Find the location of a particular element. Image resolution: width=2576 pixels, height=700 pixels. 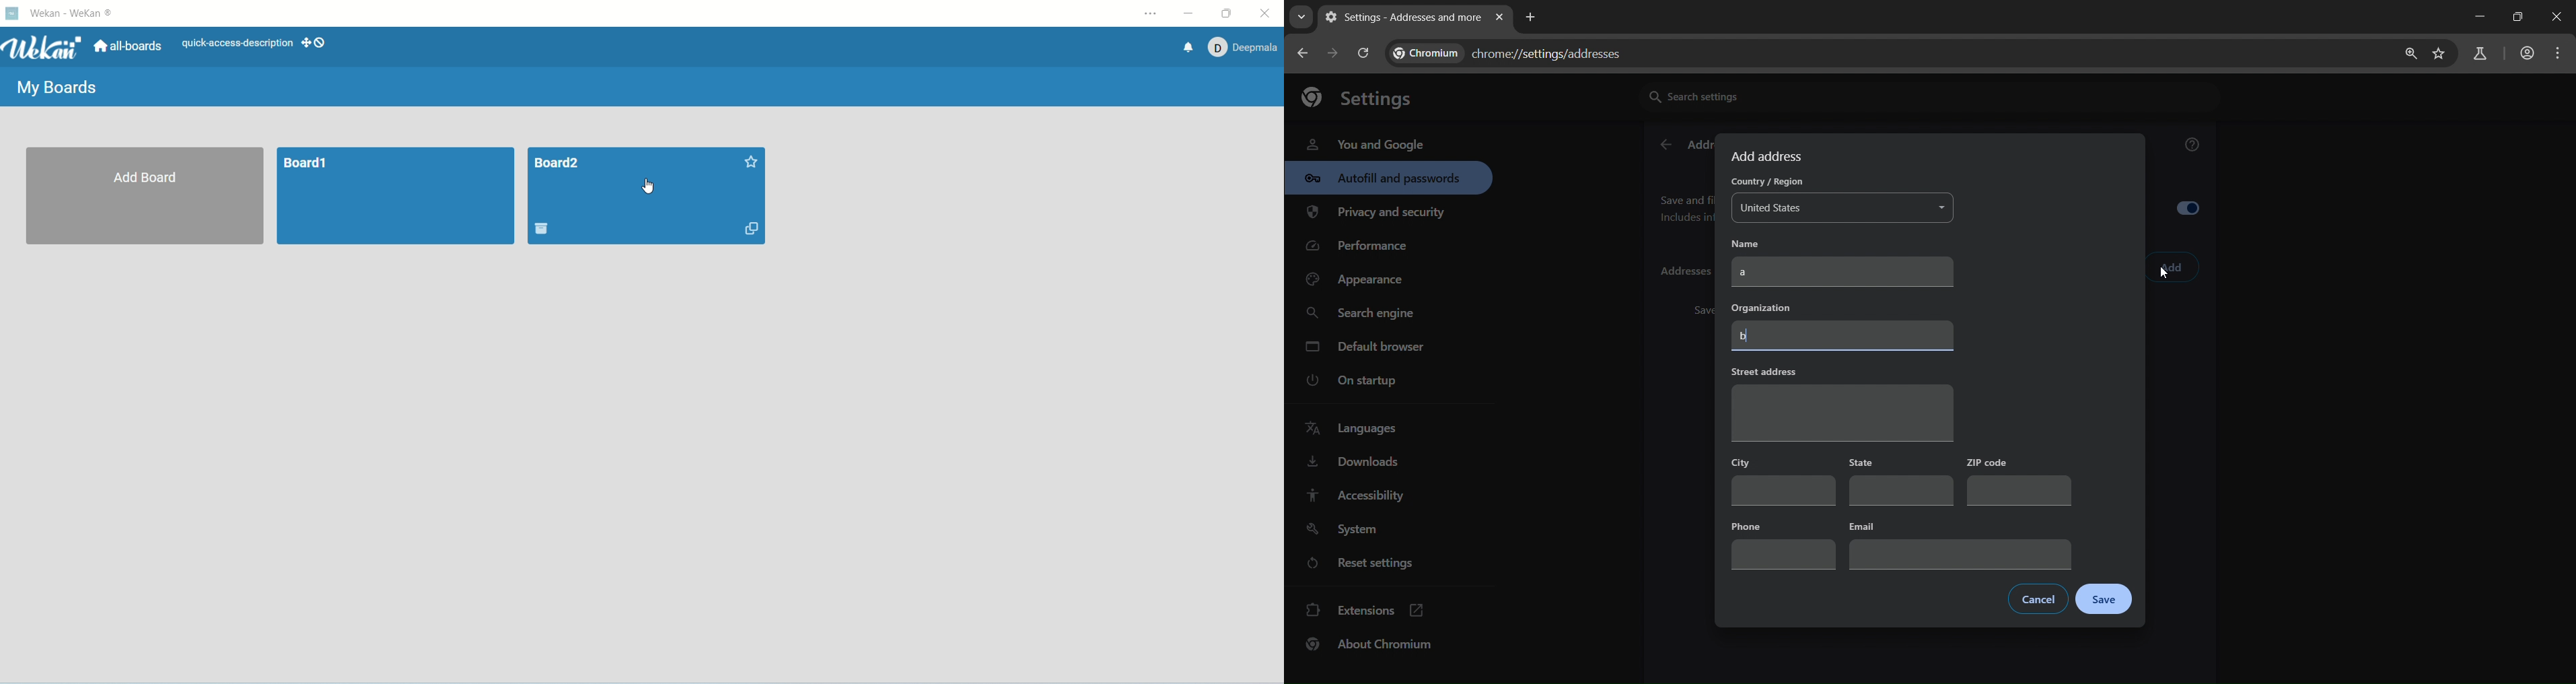

add address is located at coordinates (1769, 156).